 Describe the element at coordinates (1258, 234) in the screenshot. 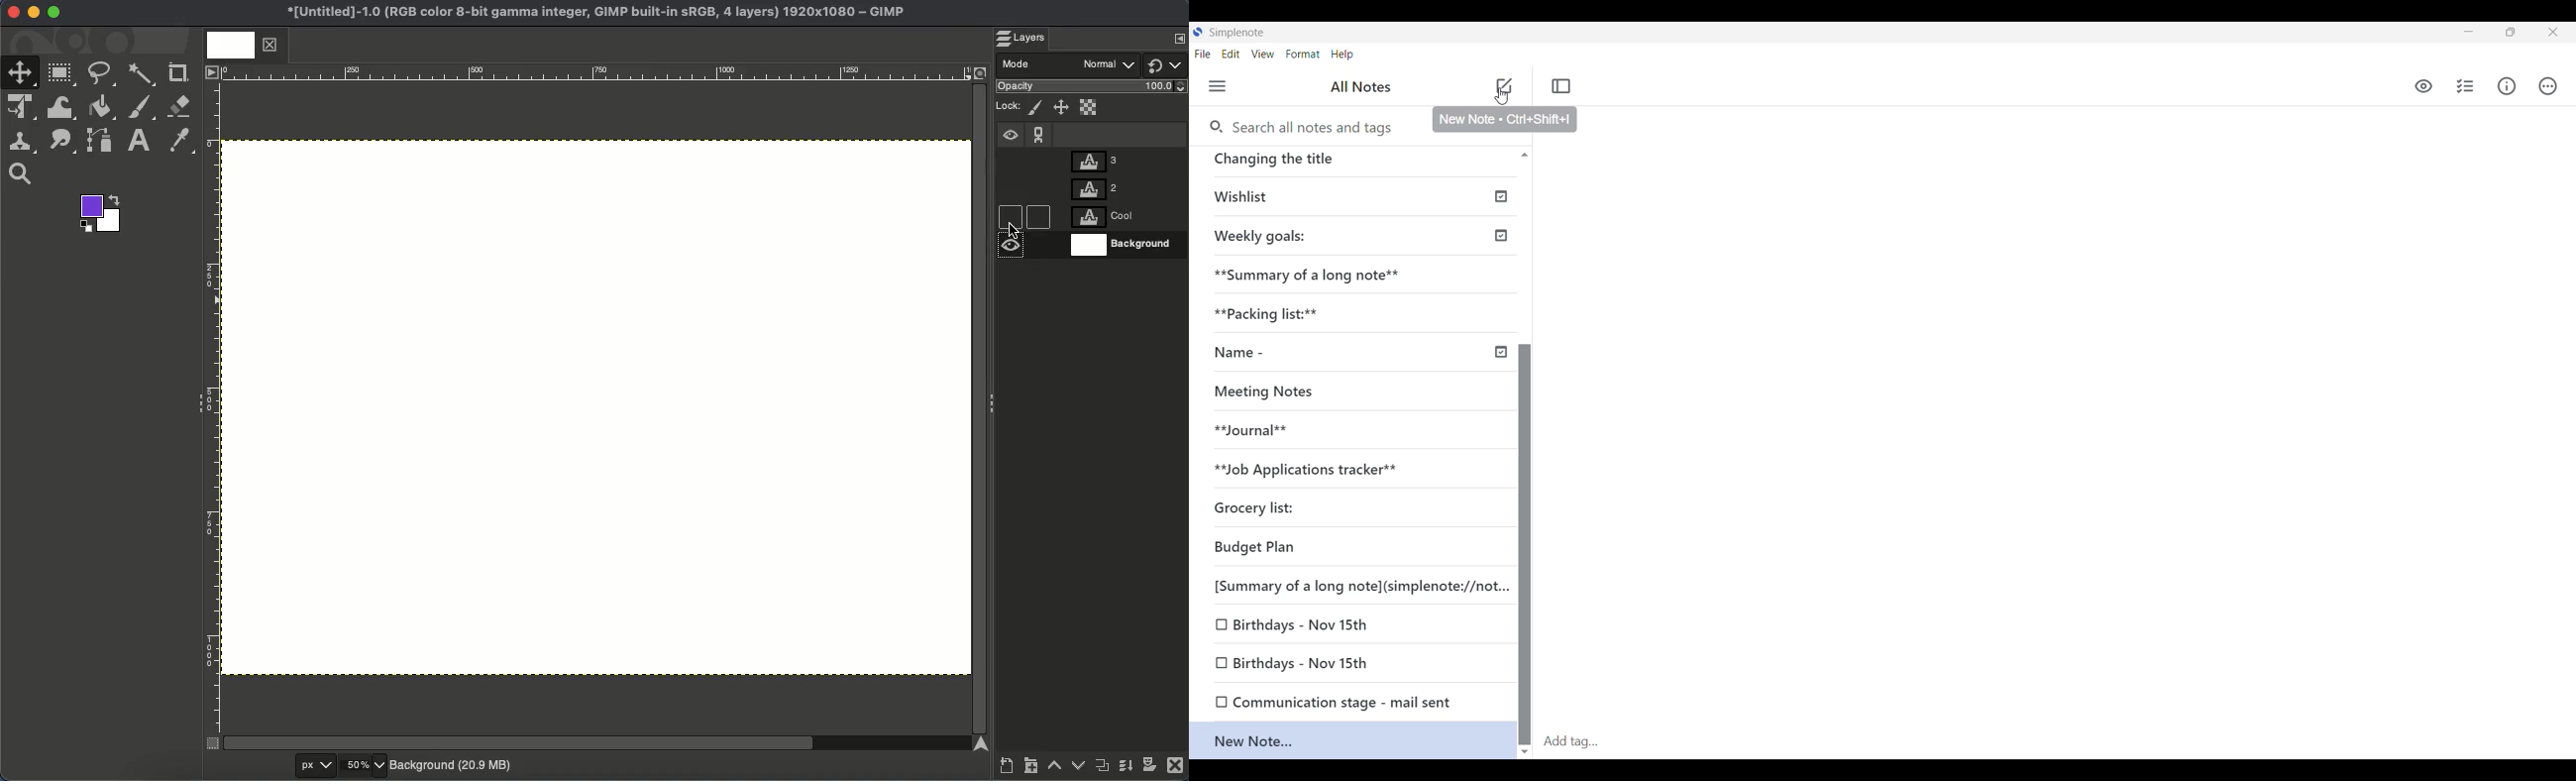

I see `Weekly goals` at that location.